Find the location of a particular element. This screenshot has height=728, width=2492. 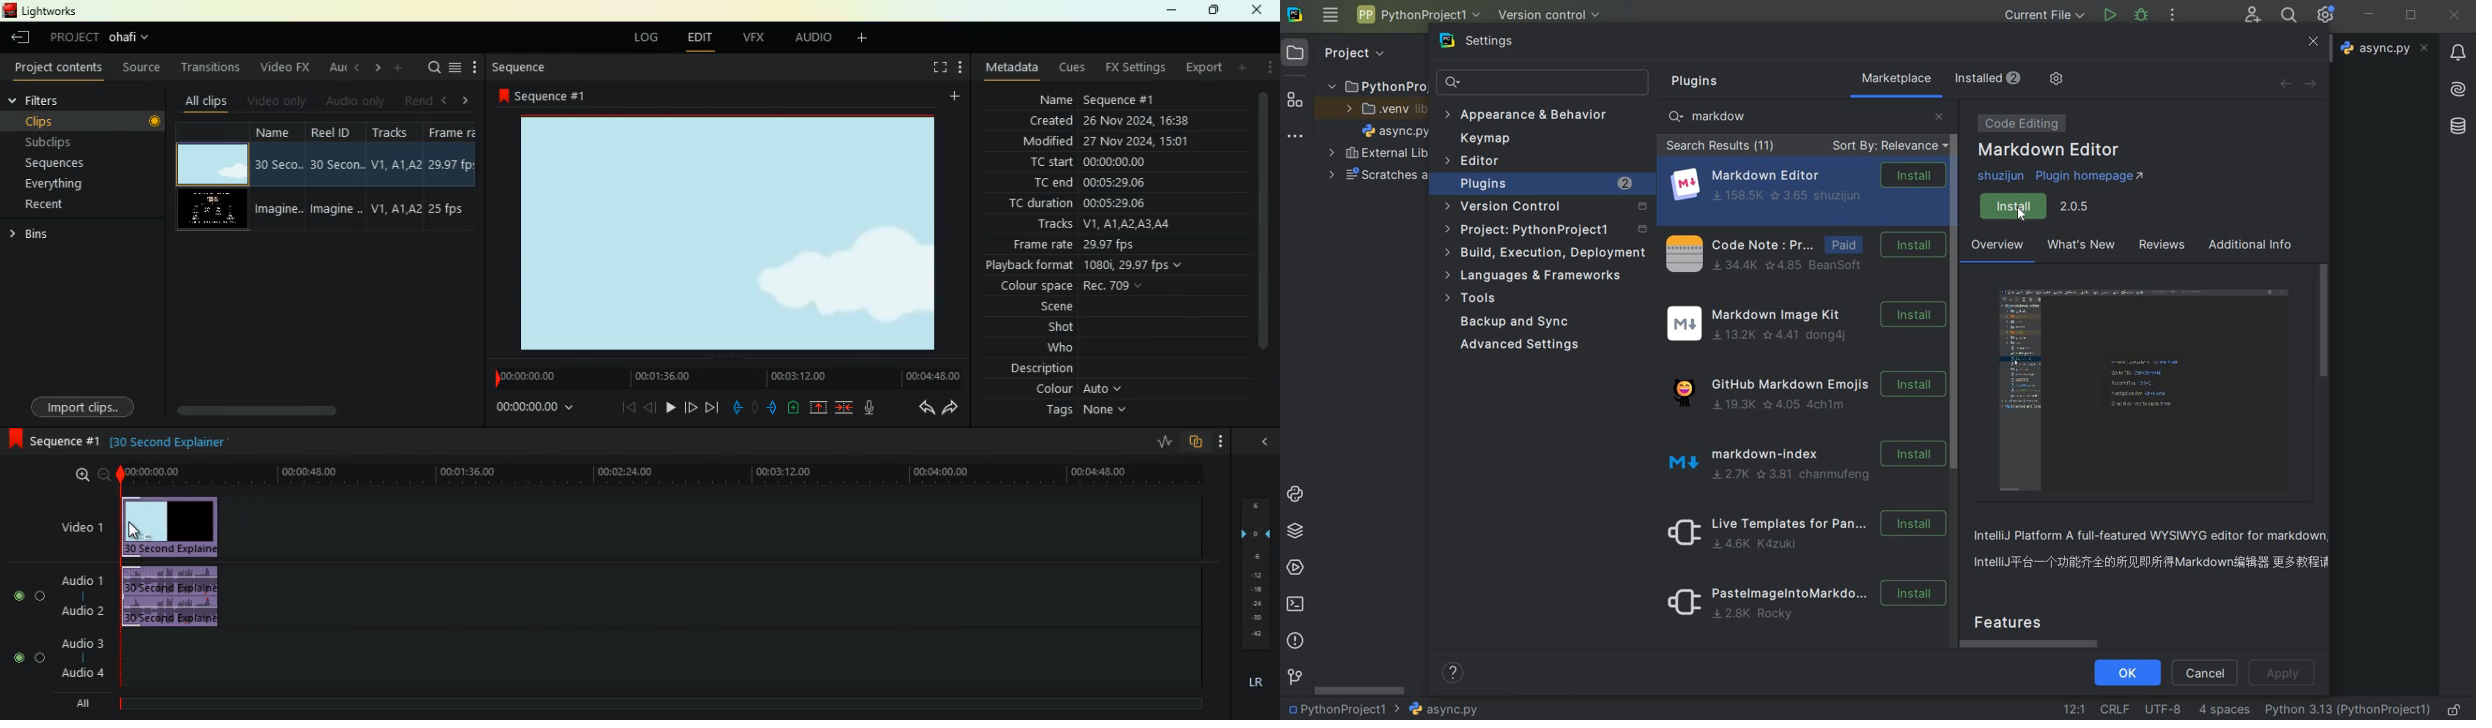

plugin homepage is located at coordinates (2066, 177).